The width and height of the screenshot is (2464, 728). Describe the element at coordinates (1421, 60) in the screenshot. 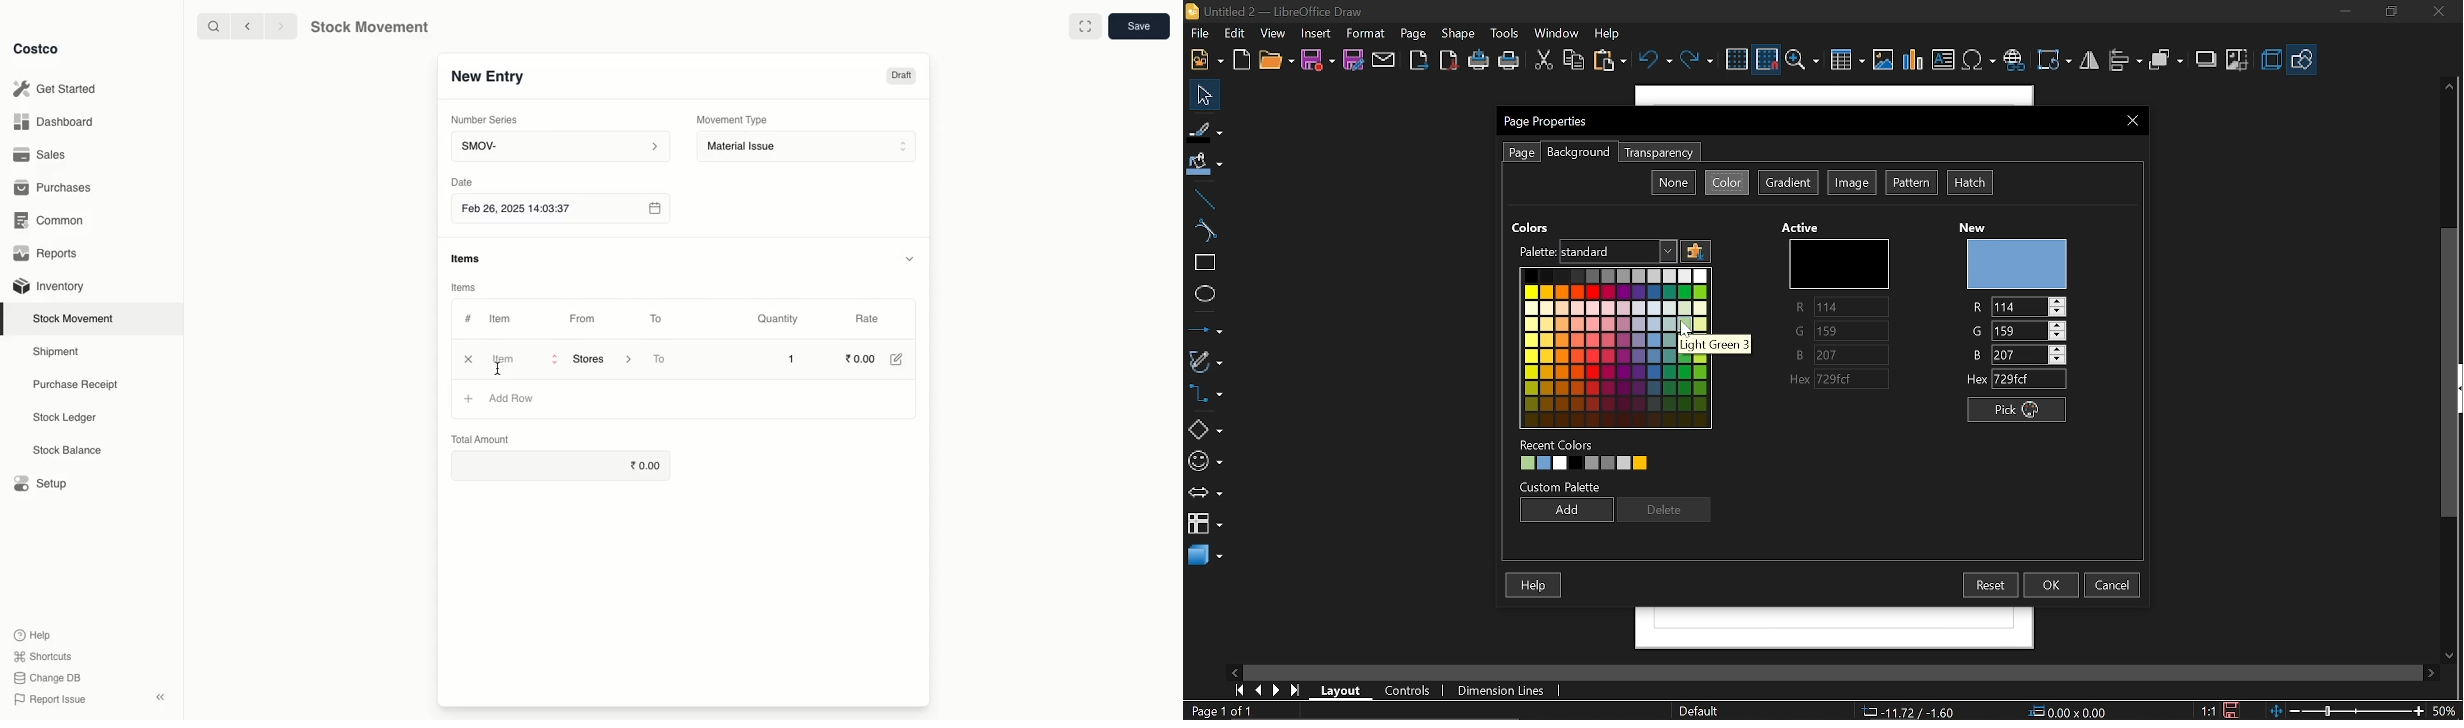

I see `Export` at that location.